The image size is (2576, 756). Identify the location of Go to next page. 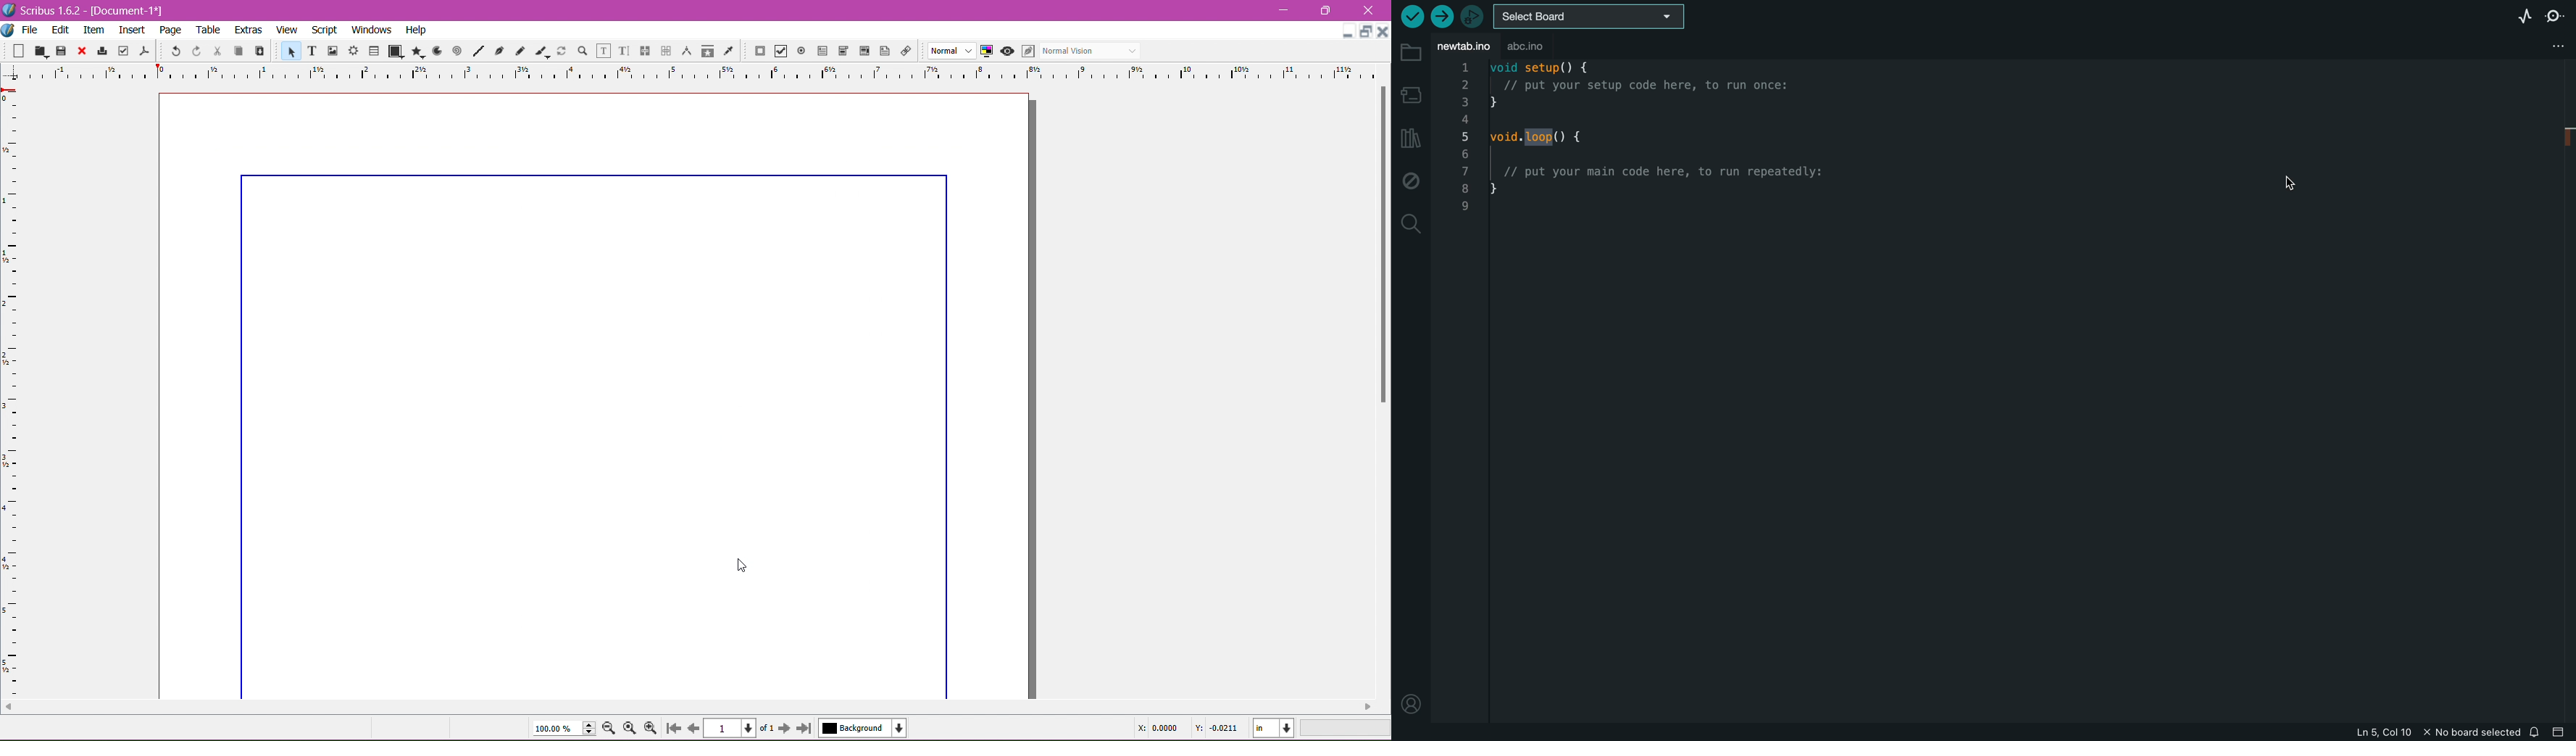
(784, 729).